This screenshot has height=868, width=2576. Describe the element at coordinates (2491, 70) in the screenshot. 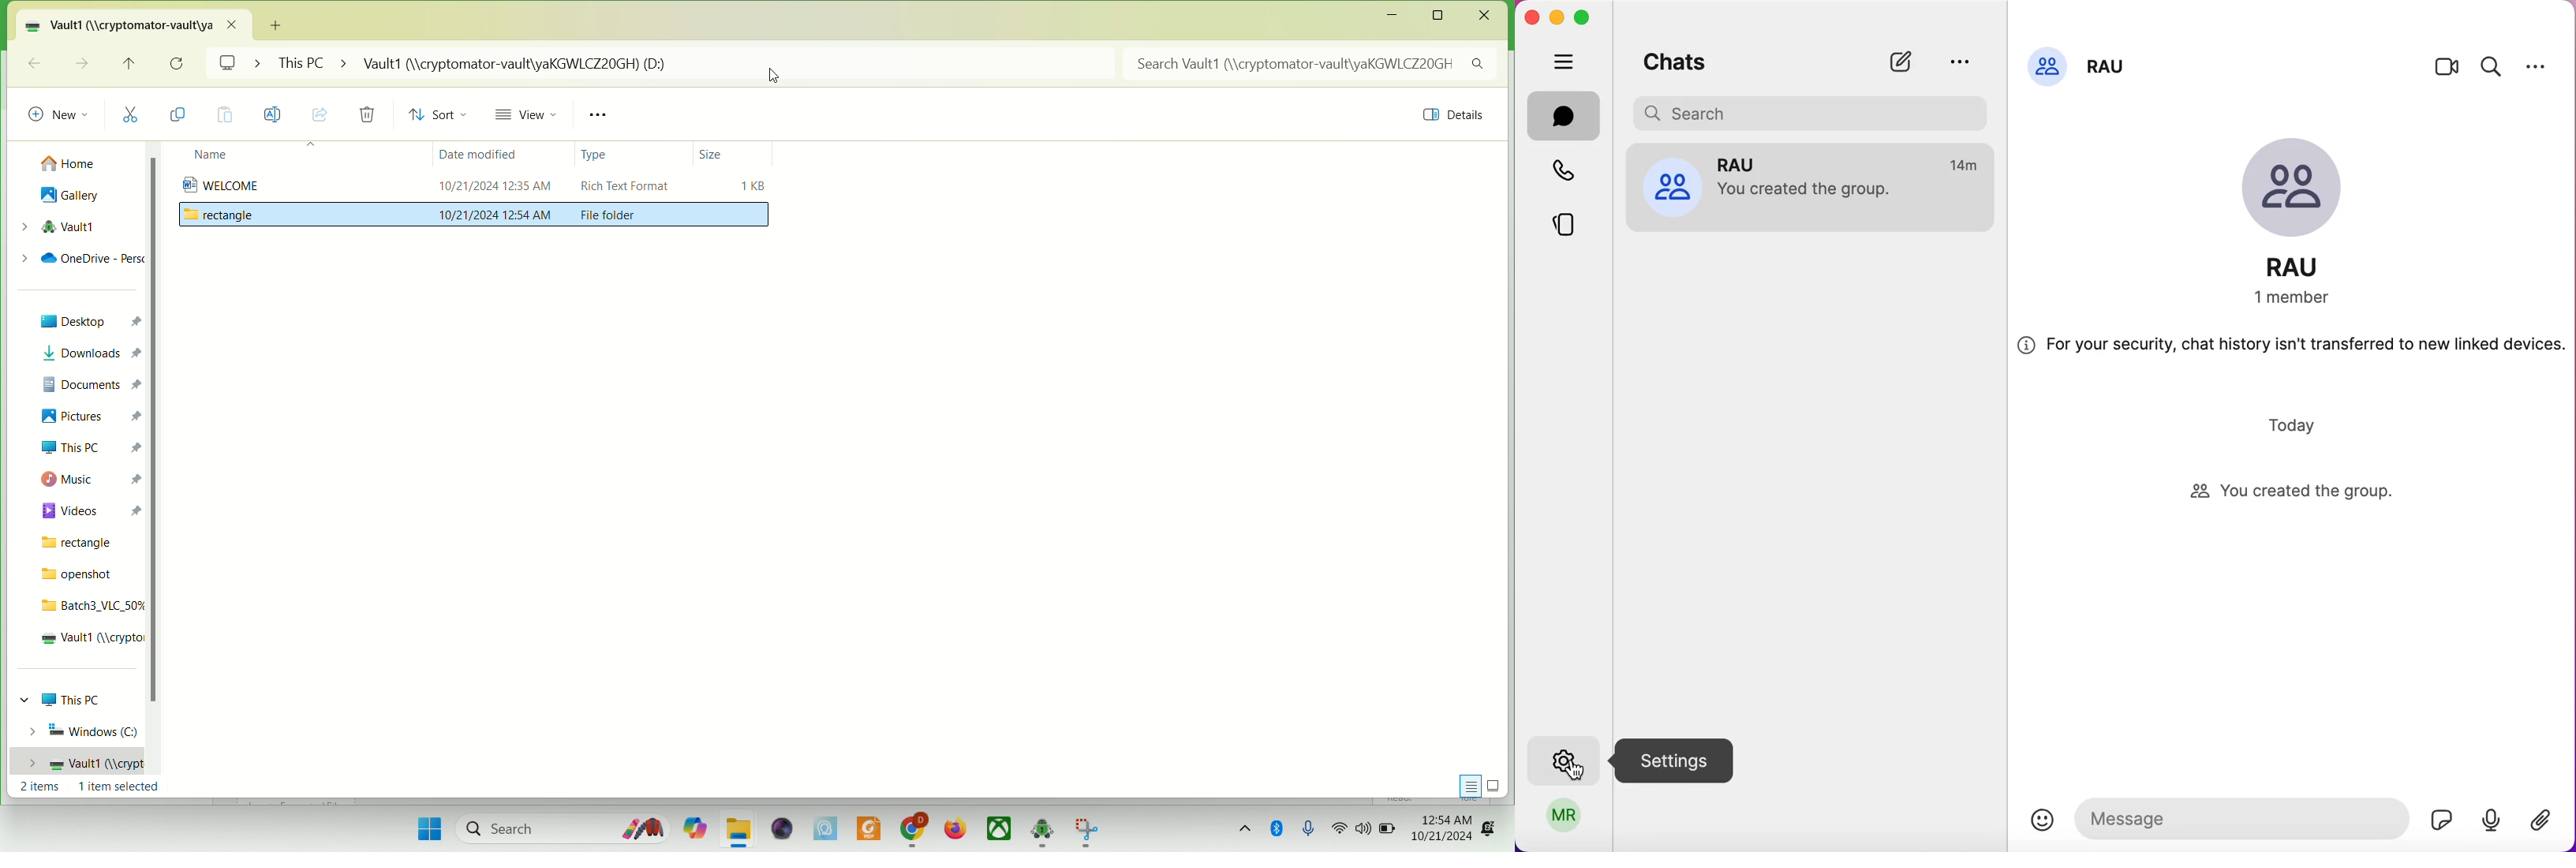

I see `search` at that location.